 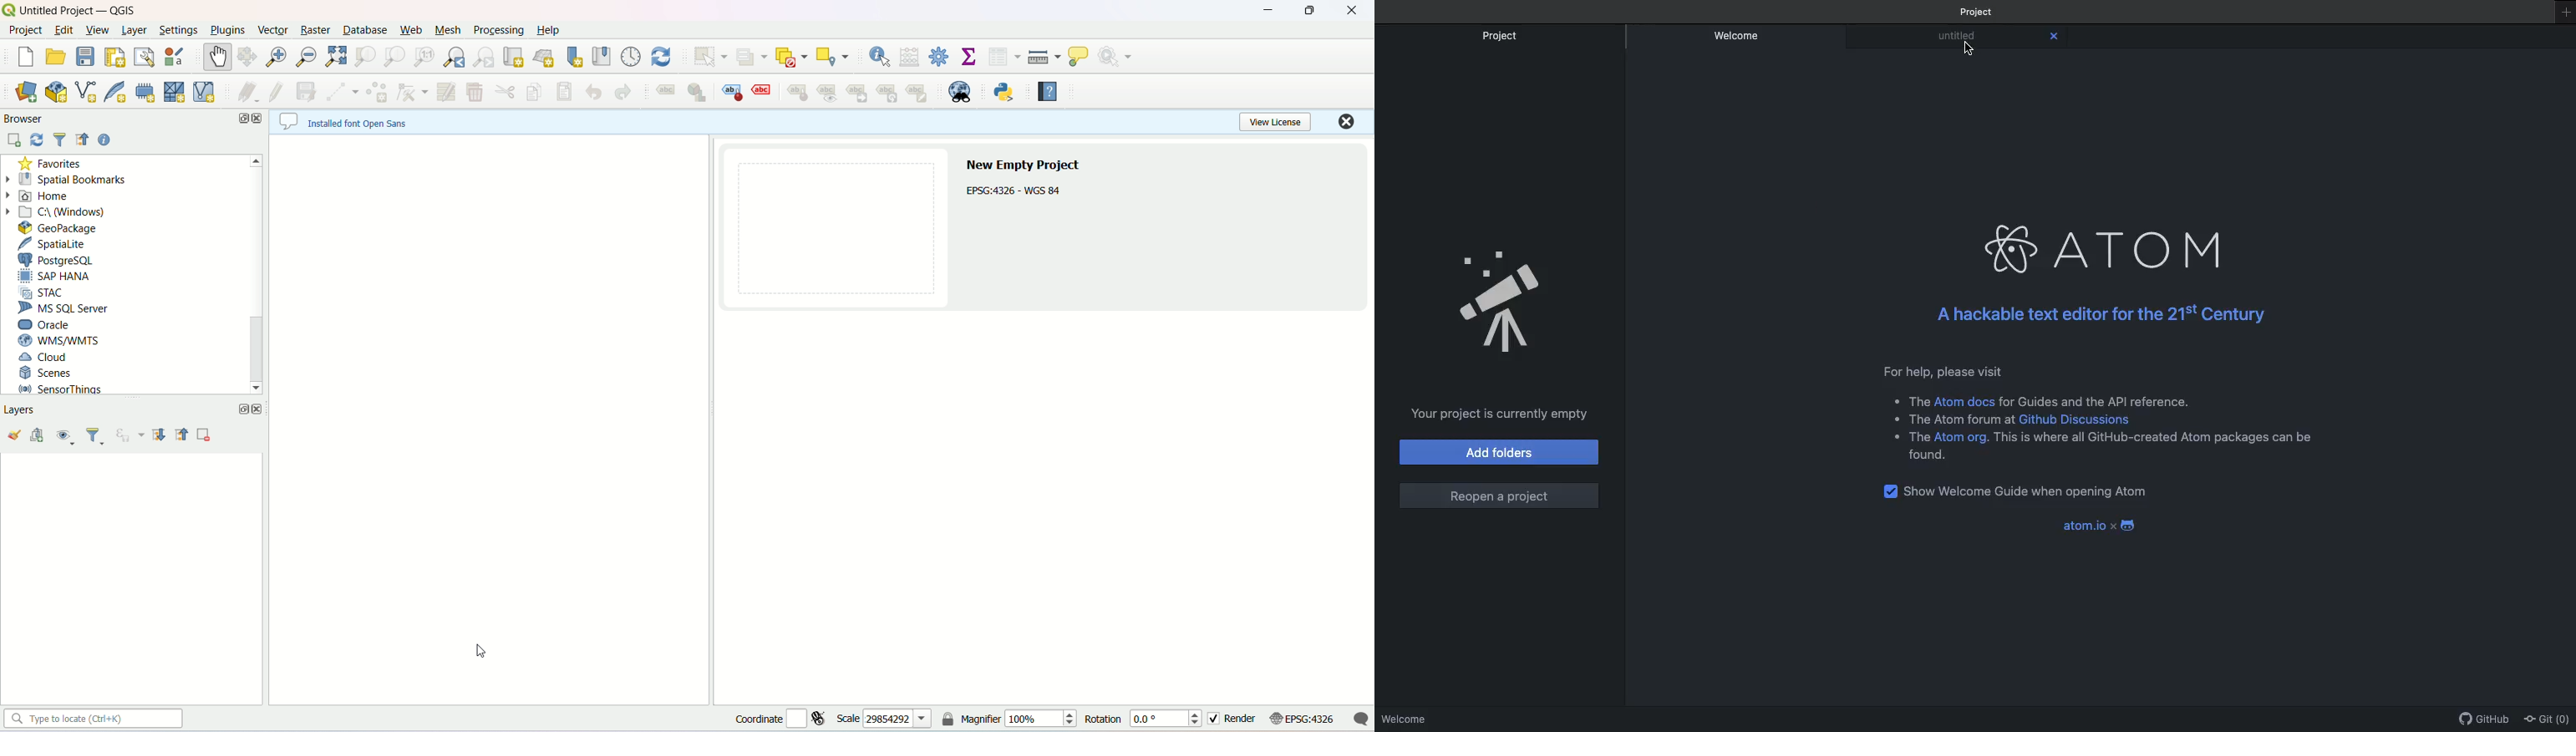 What do you see at coordinates (60, 341) in the screenshot?
I see `WMS/WMTS` at bounding box center [60, 341].